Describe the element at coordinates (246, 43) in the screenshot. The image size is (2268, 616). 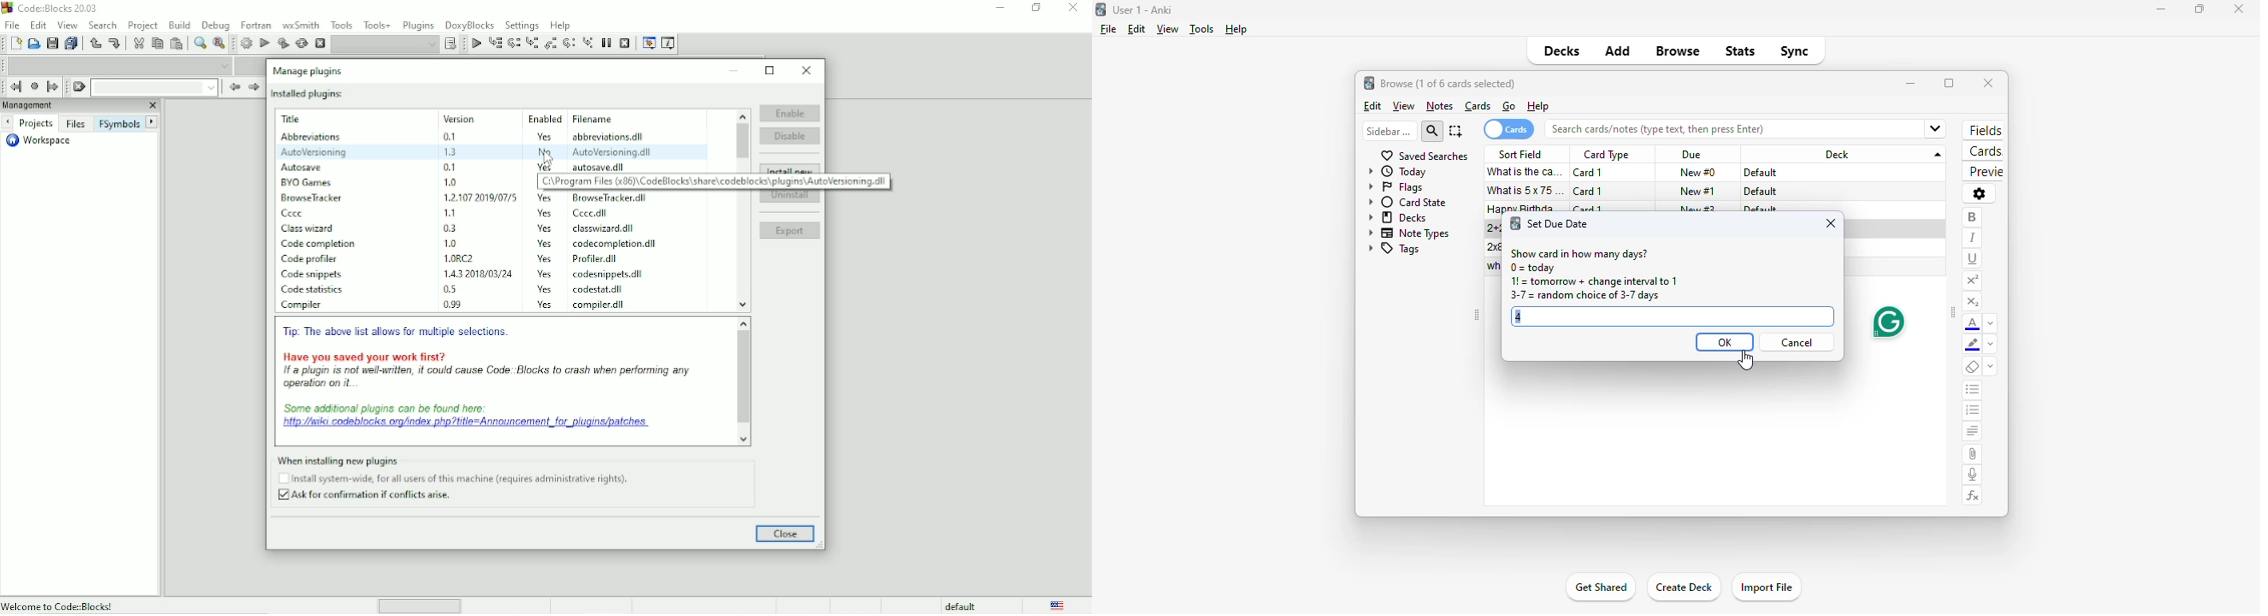
I see `Build` at that location.